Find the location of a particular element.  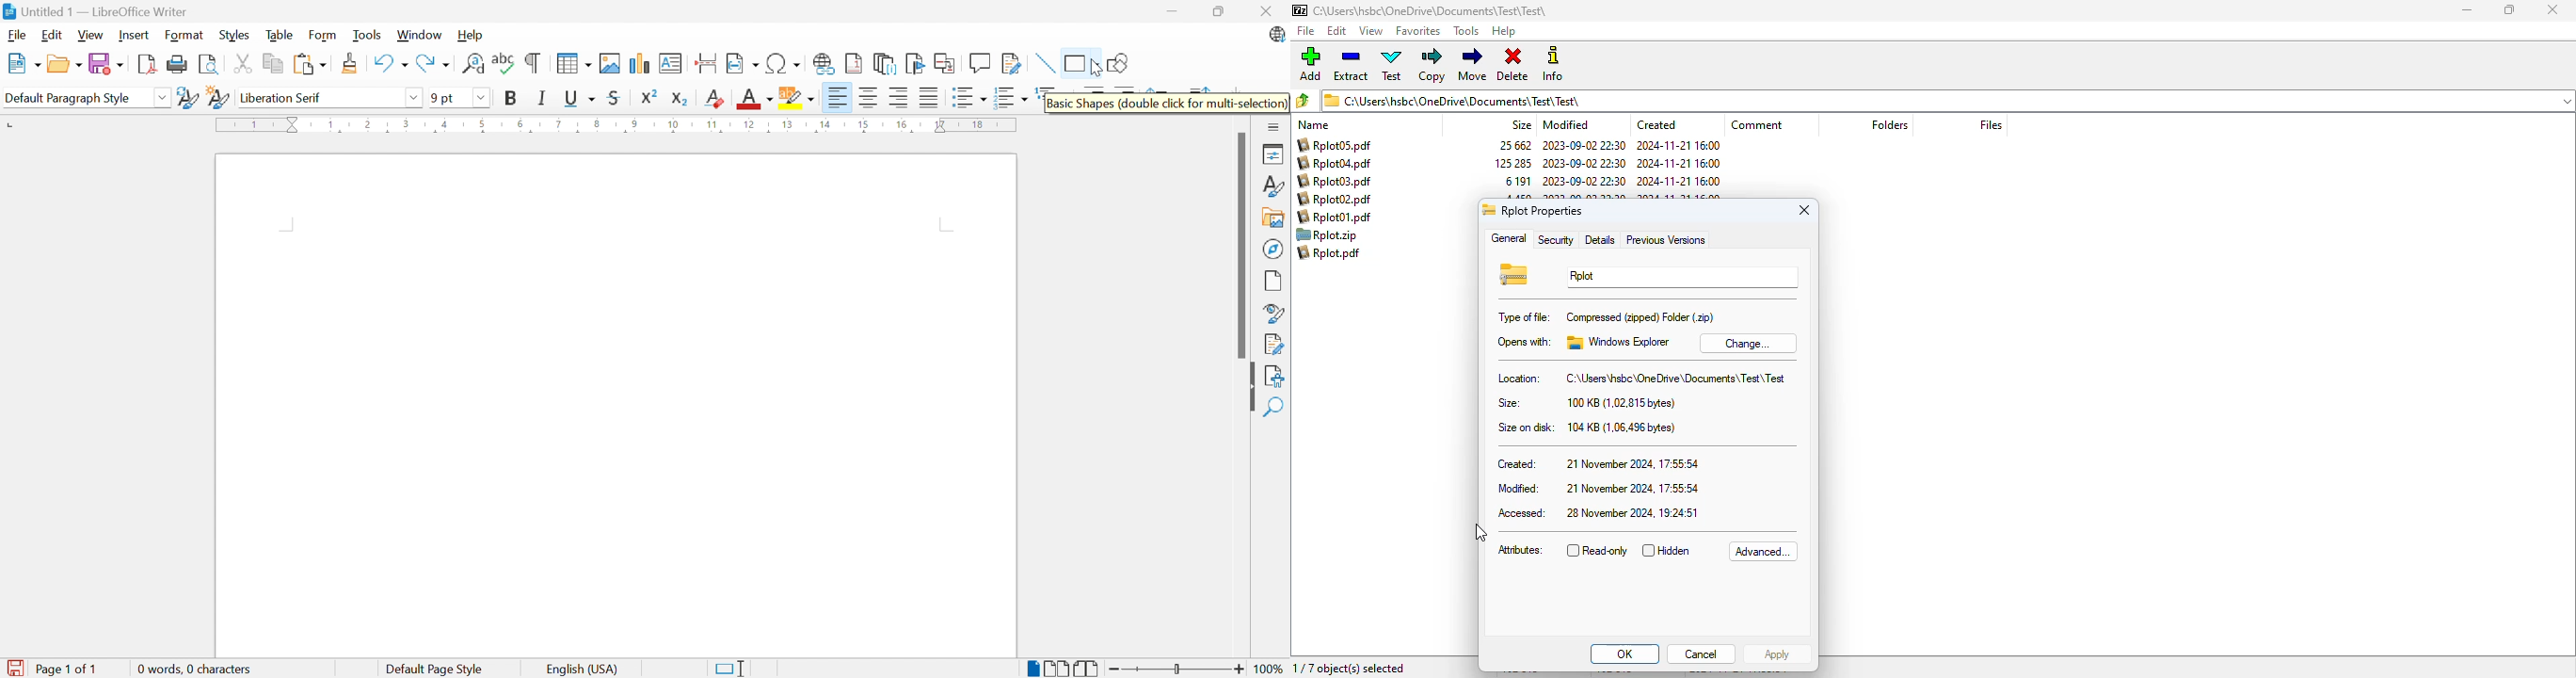

Font color is located at coordinates (756, 98).